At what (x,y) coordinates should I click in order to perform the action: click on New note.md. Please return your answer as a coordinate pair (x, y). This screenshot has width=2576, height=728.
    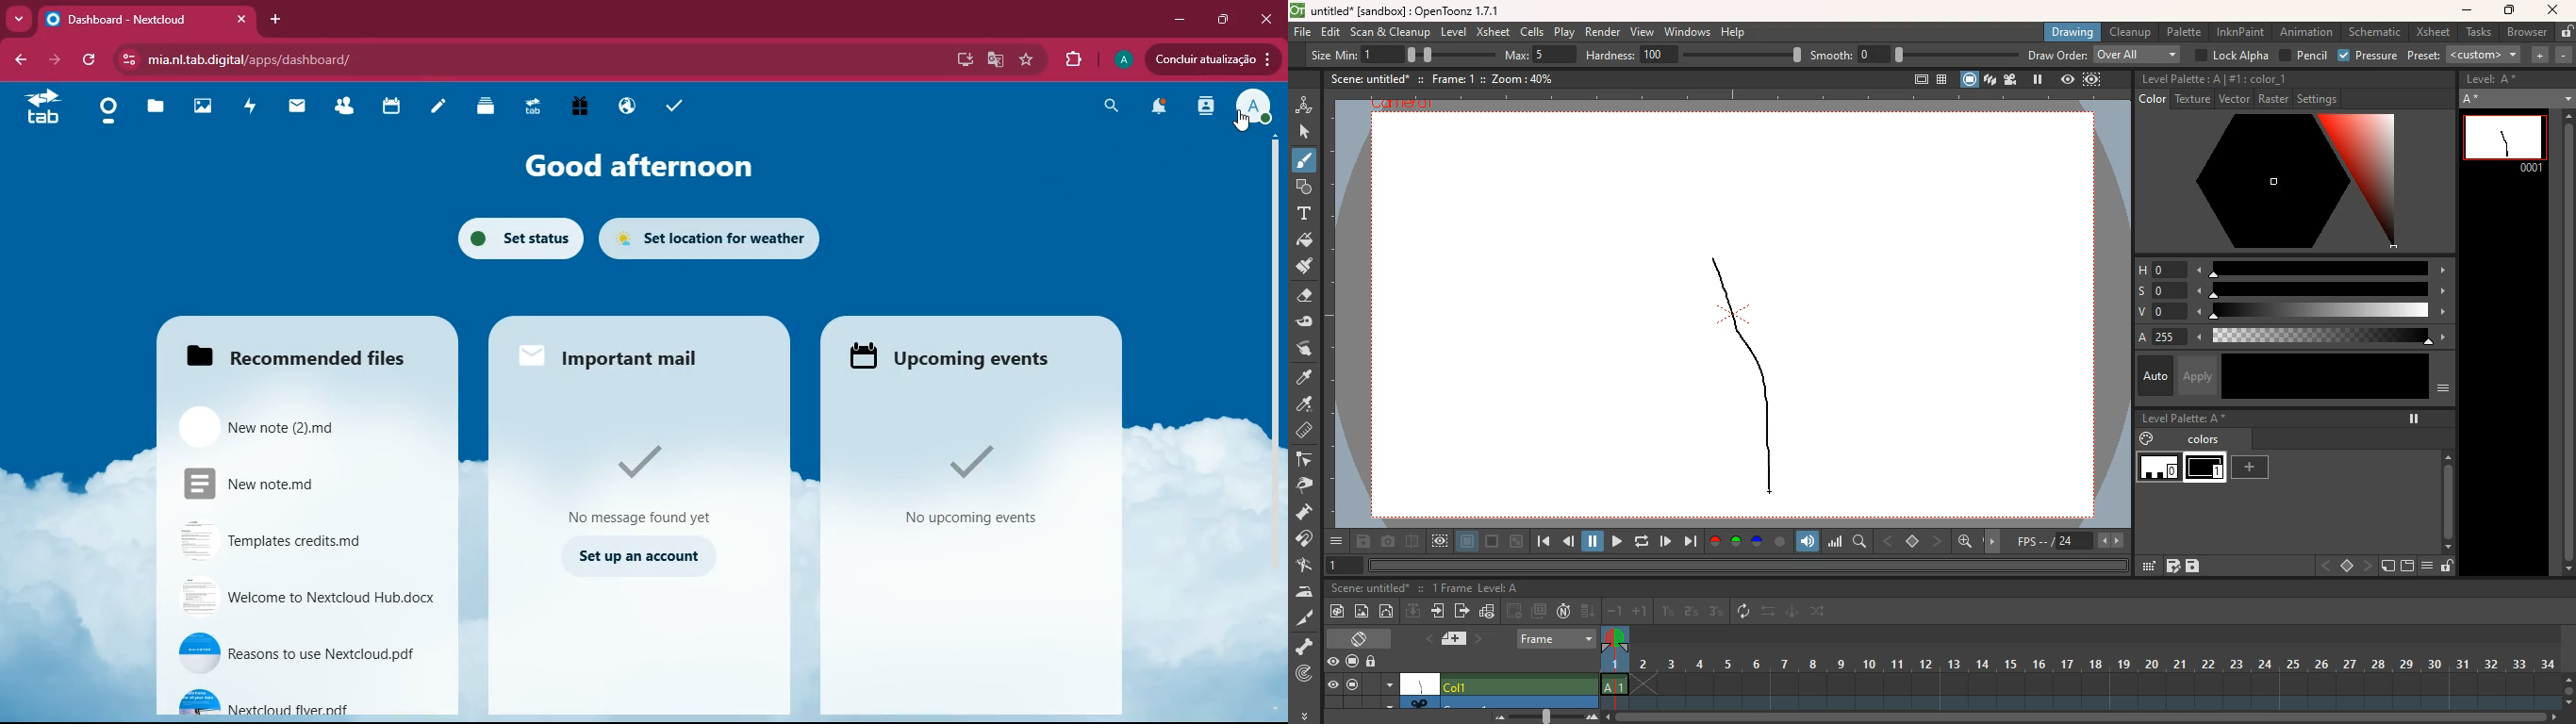
    Looking at the image, I should click on (291, 485).